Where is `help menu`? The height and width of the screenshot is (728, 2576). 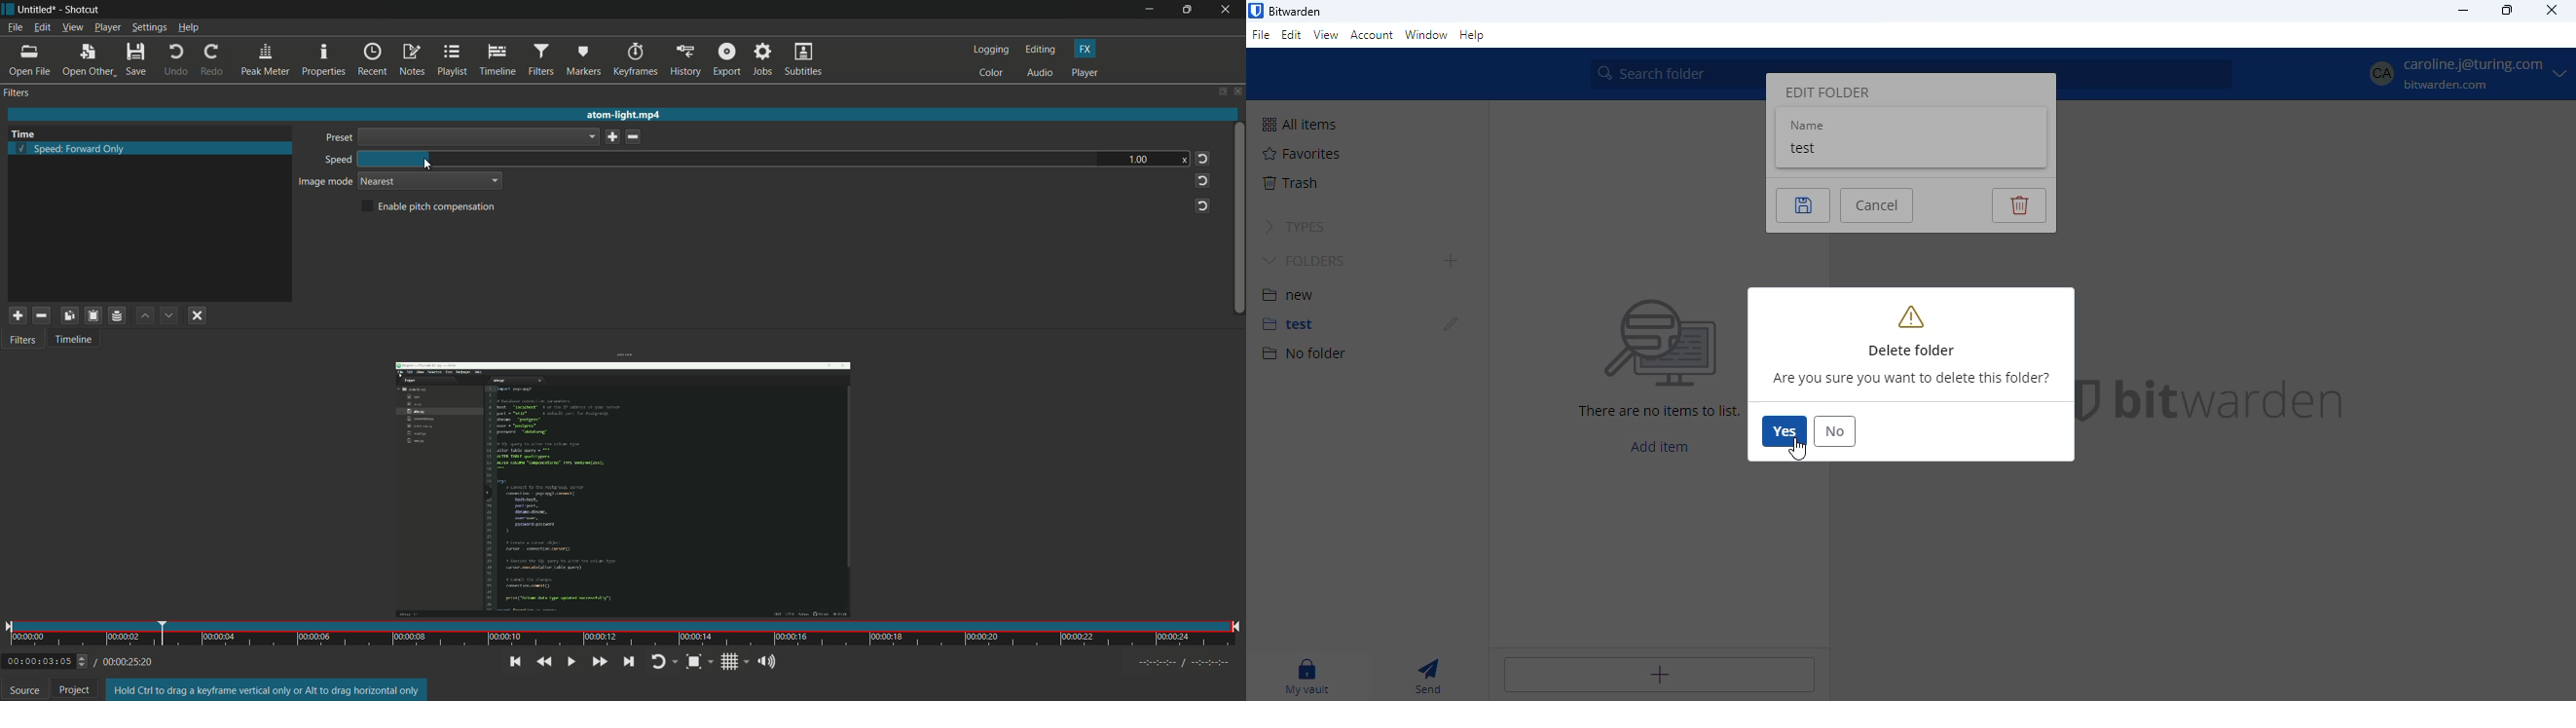 help menu is located at coordinates (189, 28).